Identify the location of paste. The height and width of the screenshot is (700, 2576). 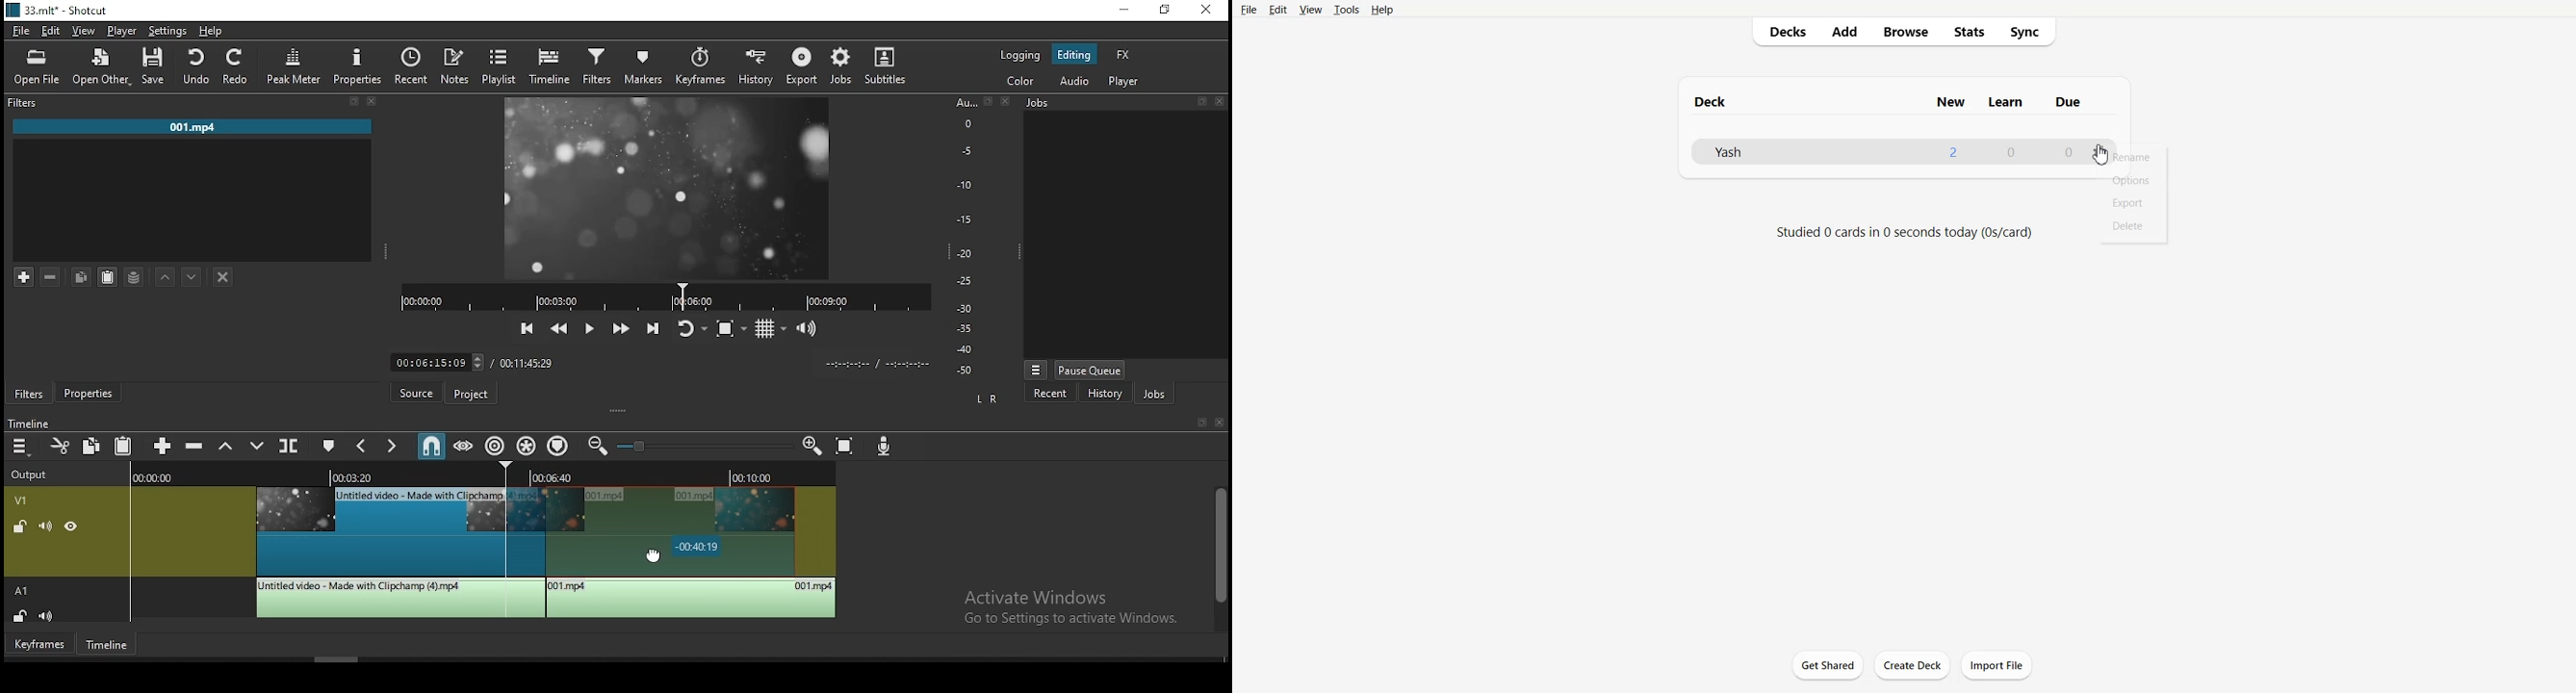
(122, 445).